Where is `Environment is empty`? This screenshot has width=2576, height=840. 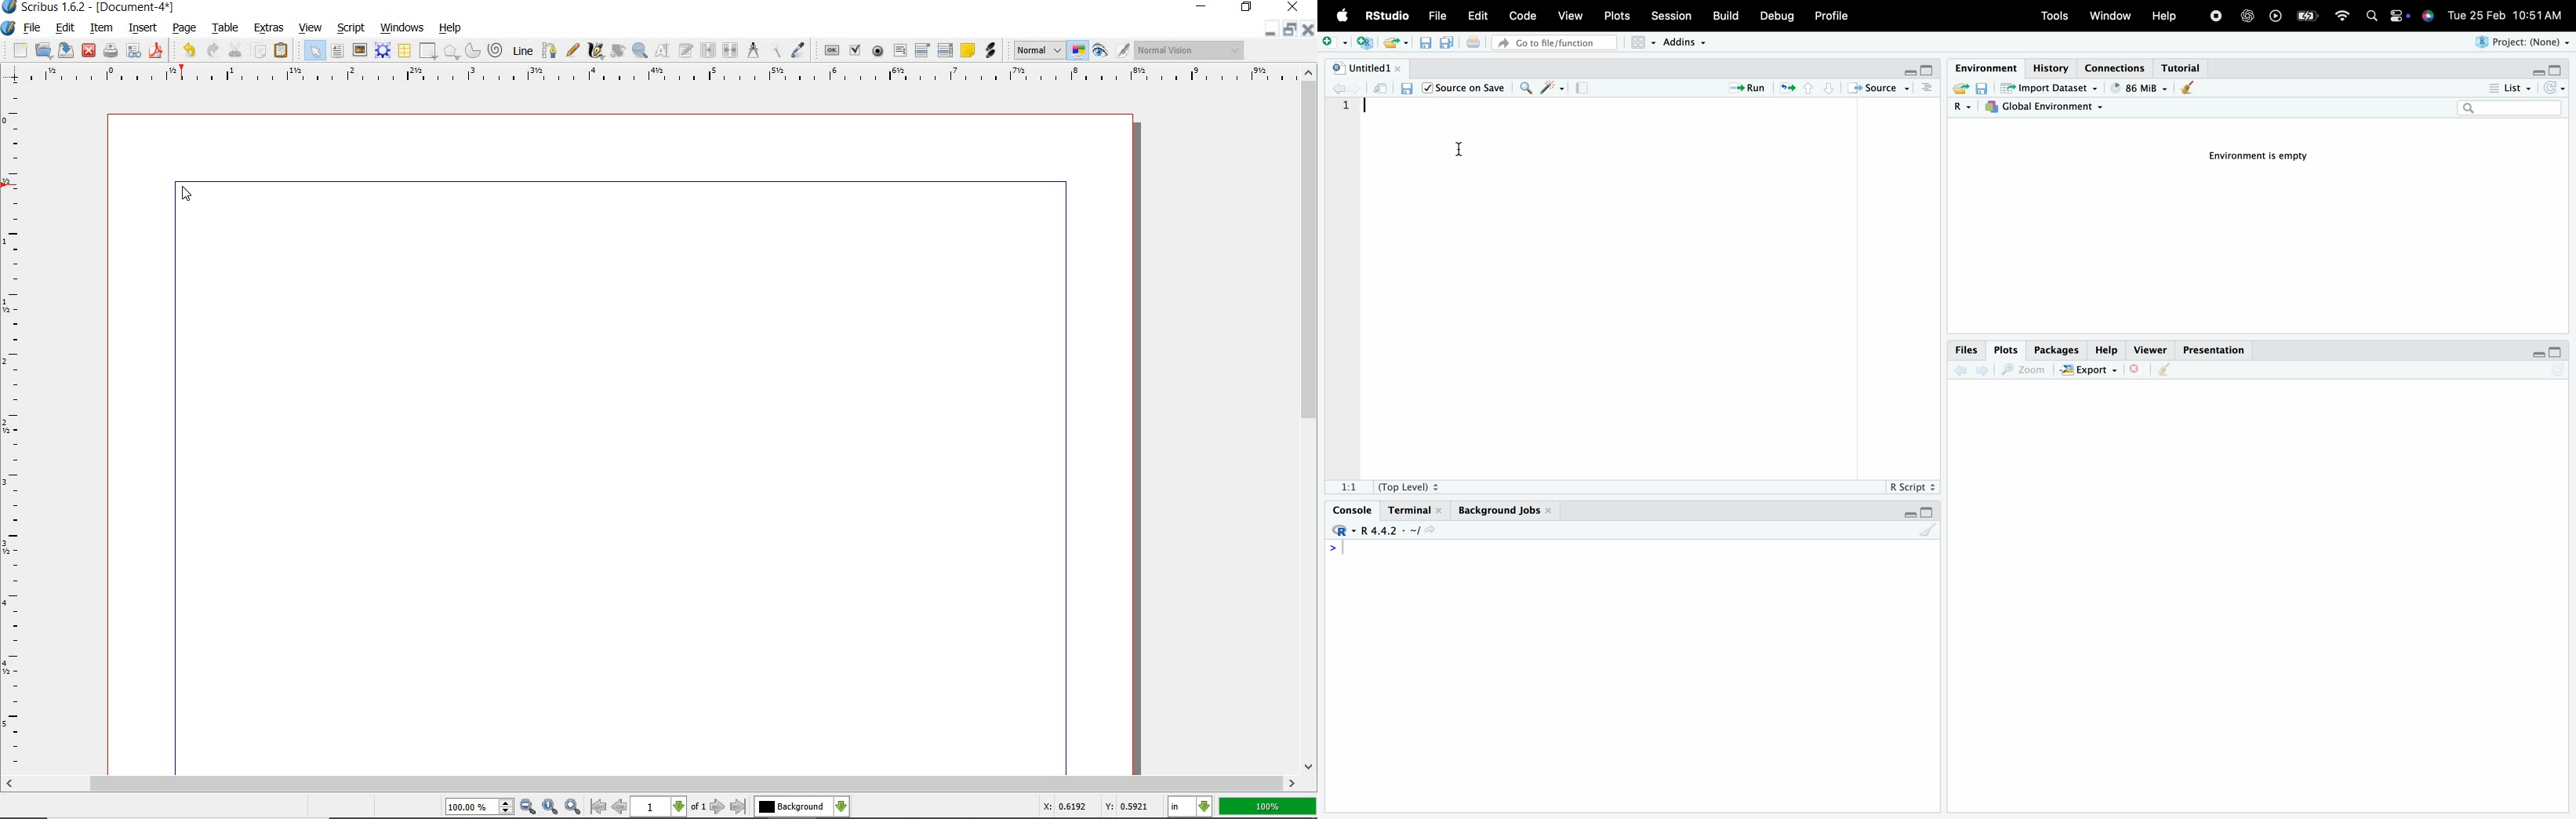 Environment is empty is located at coordinates (2253, 155).